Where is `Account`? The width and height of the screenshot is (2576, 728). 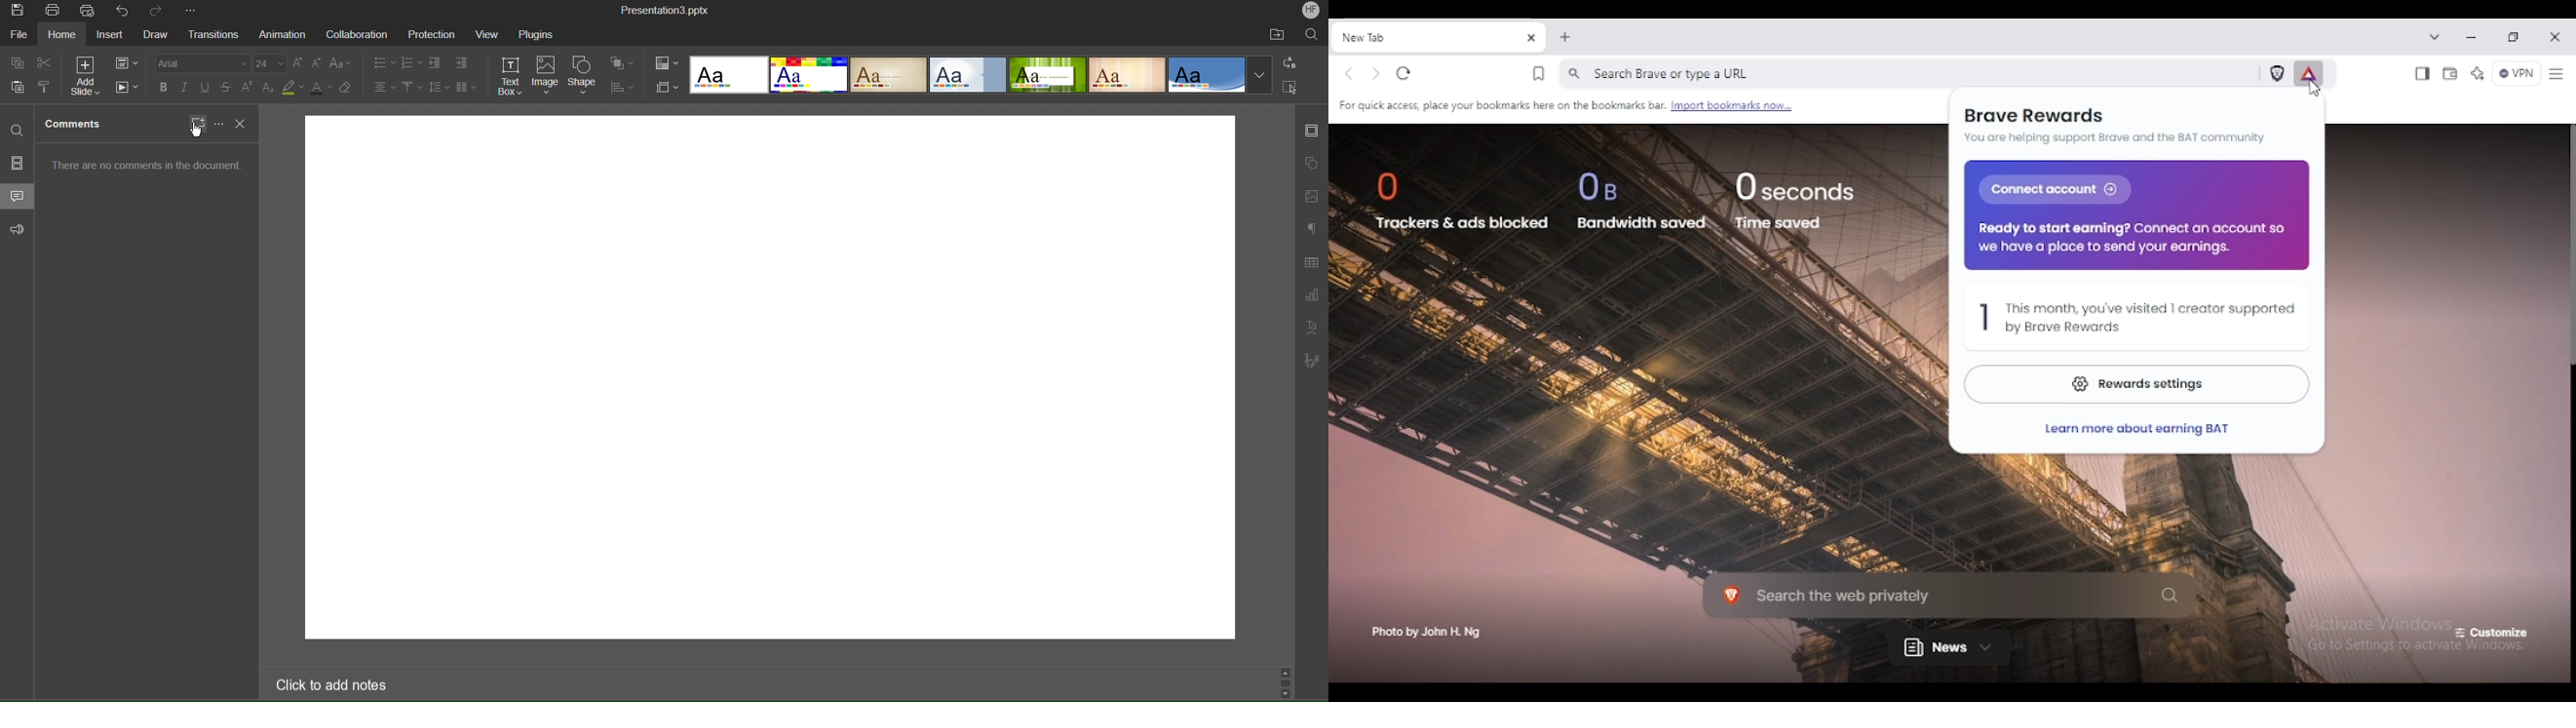 Account is located at coordinates (1309, 12).